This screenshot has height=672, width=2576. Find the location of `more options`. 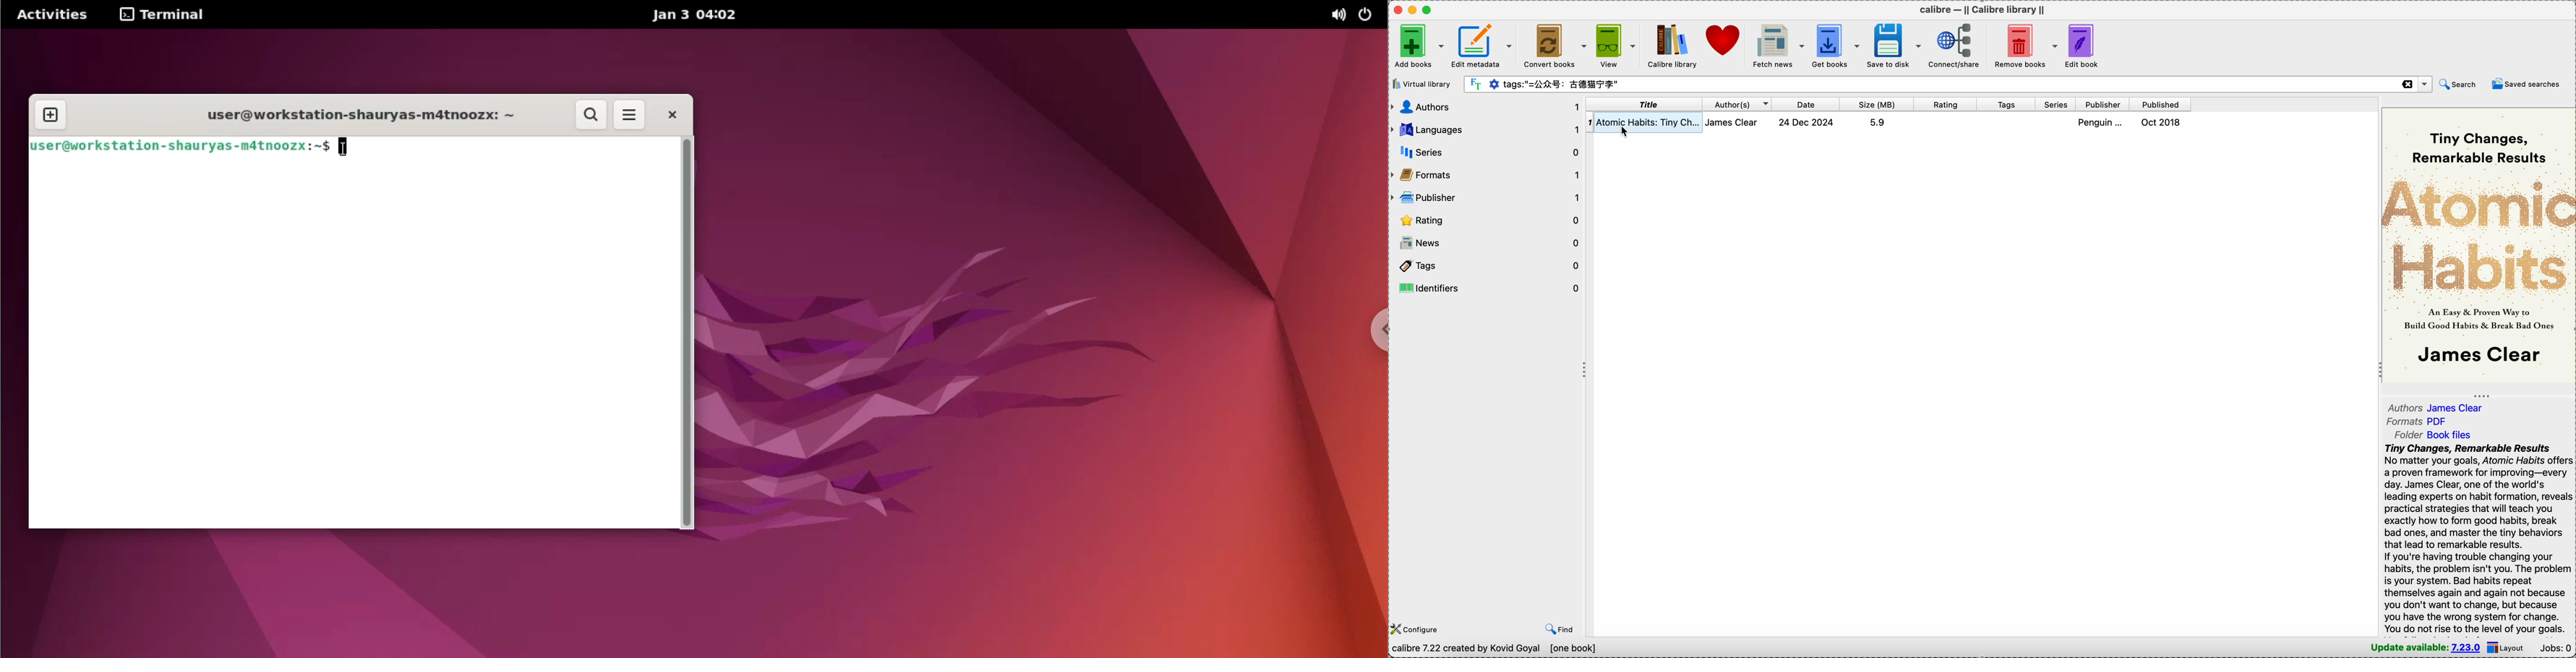

more options is located at coordinates (630, 114).